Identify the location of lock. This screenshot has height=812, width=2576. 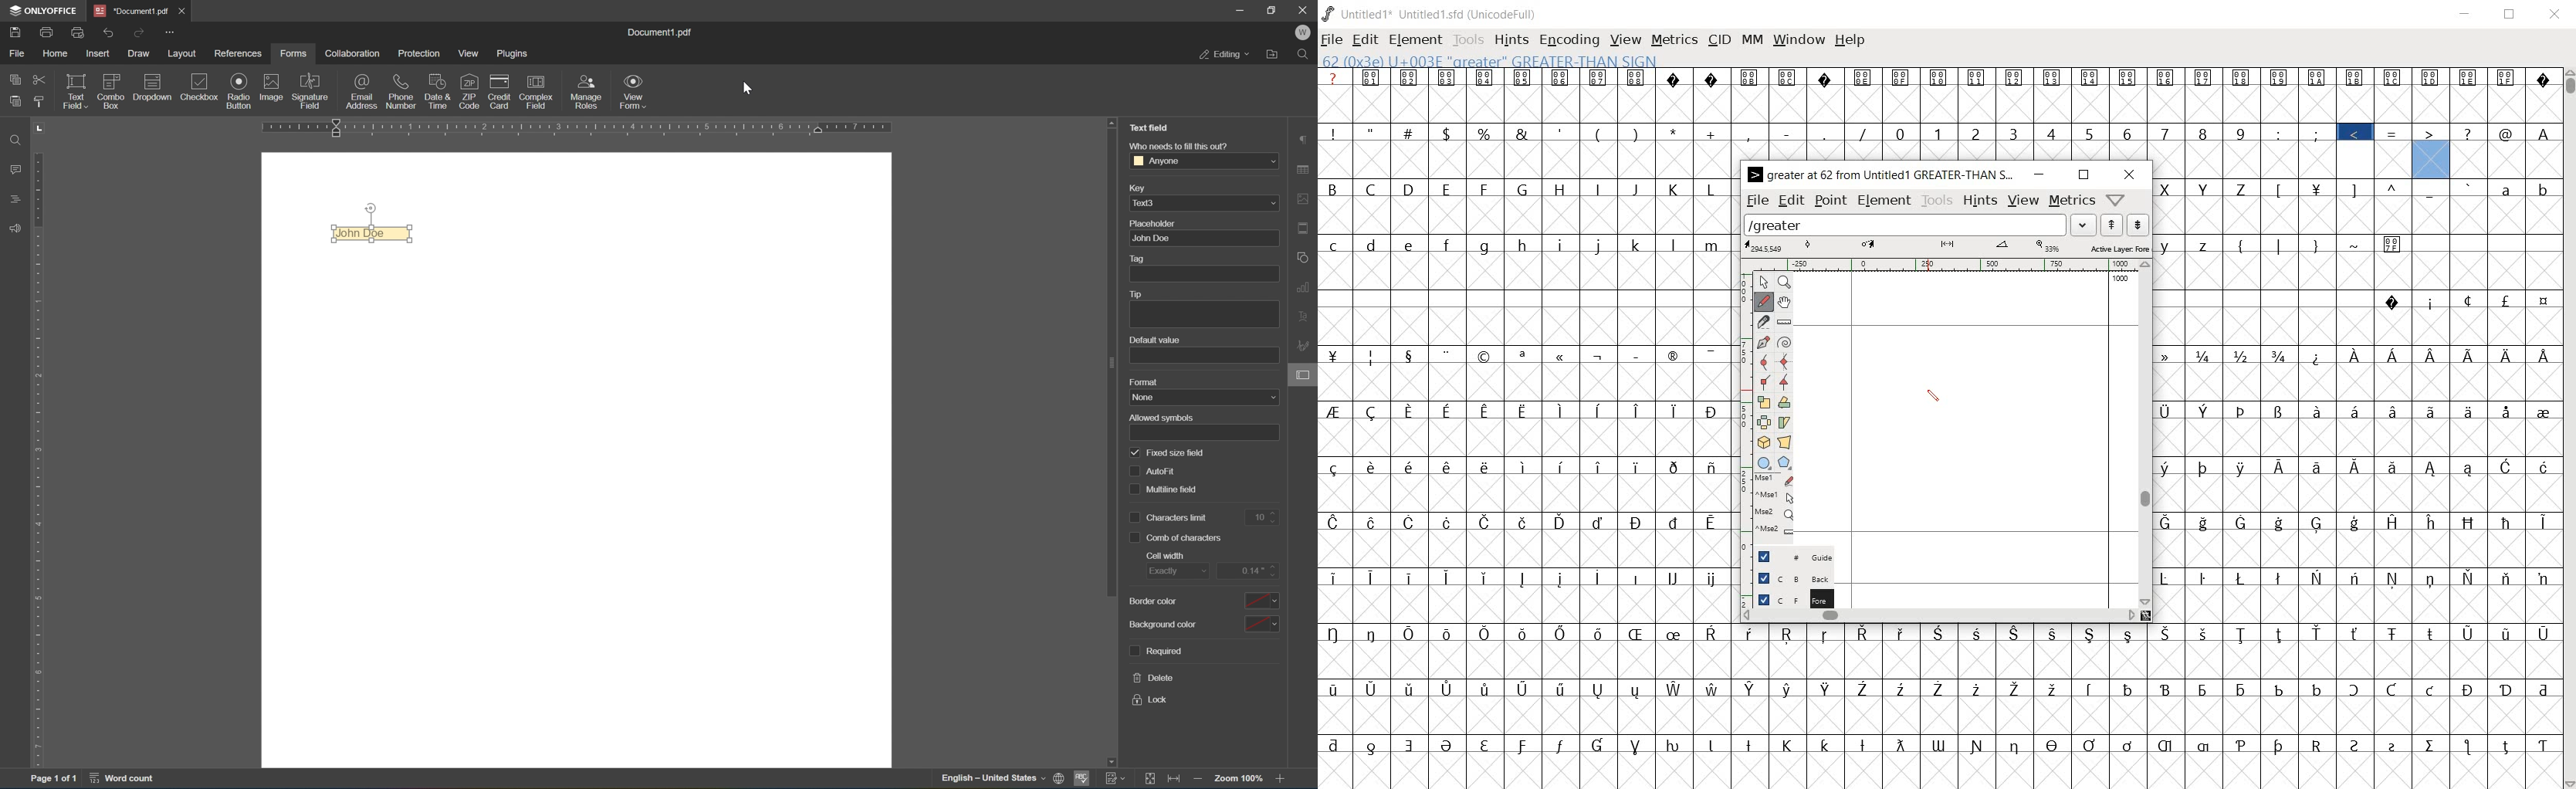
(1151, 702).